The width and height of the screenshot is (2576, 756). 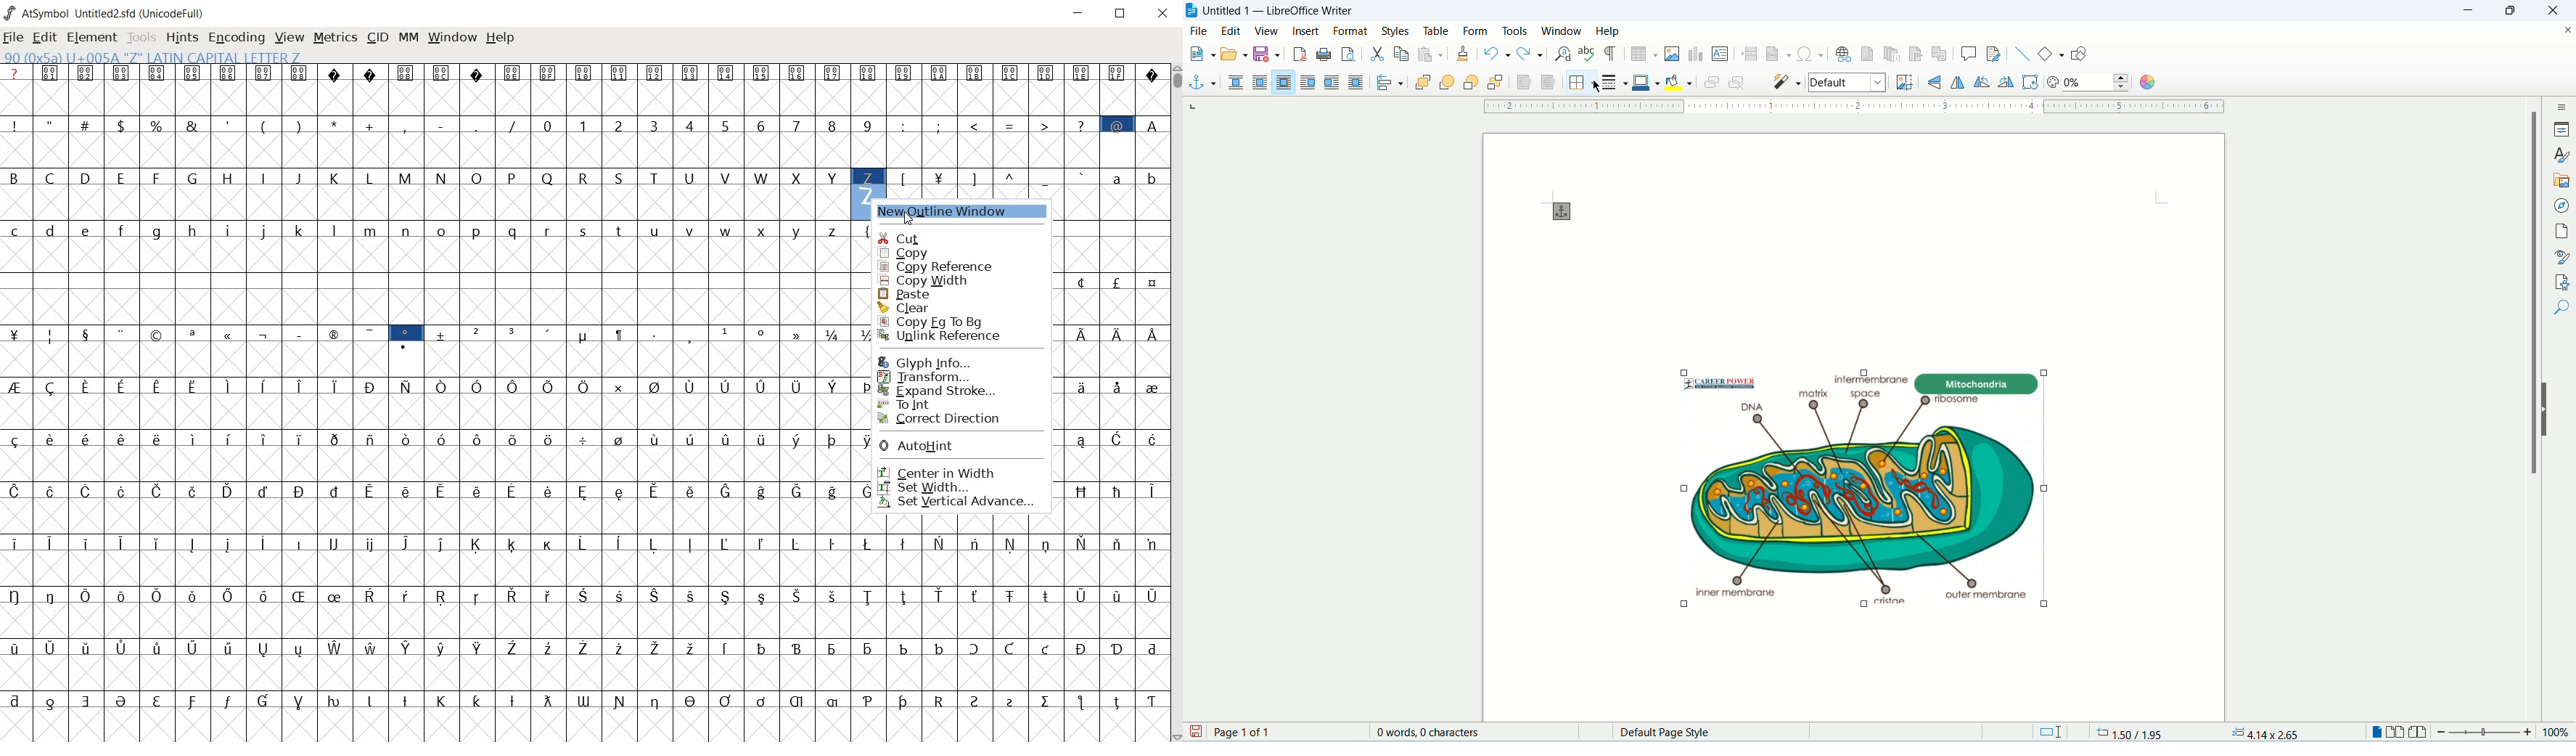 I want to click on borders, so click(x=1582, y=82).